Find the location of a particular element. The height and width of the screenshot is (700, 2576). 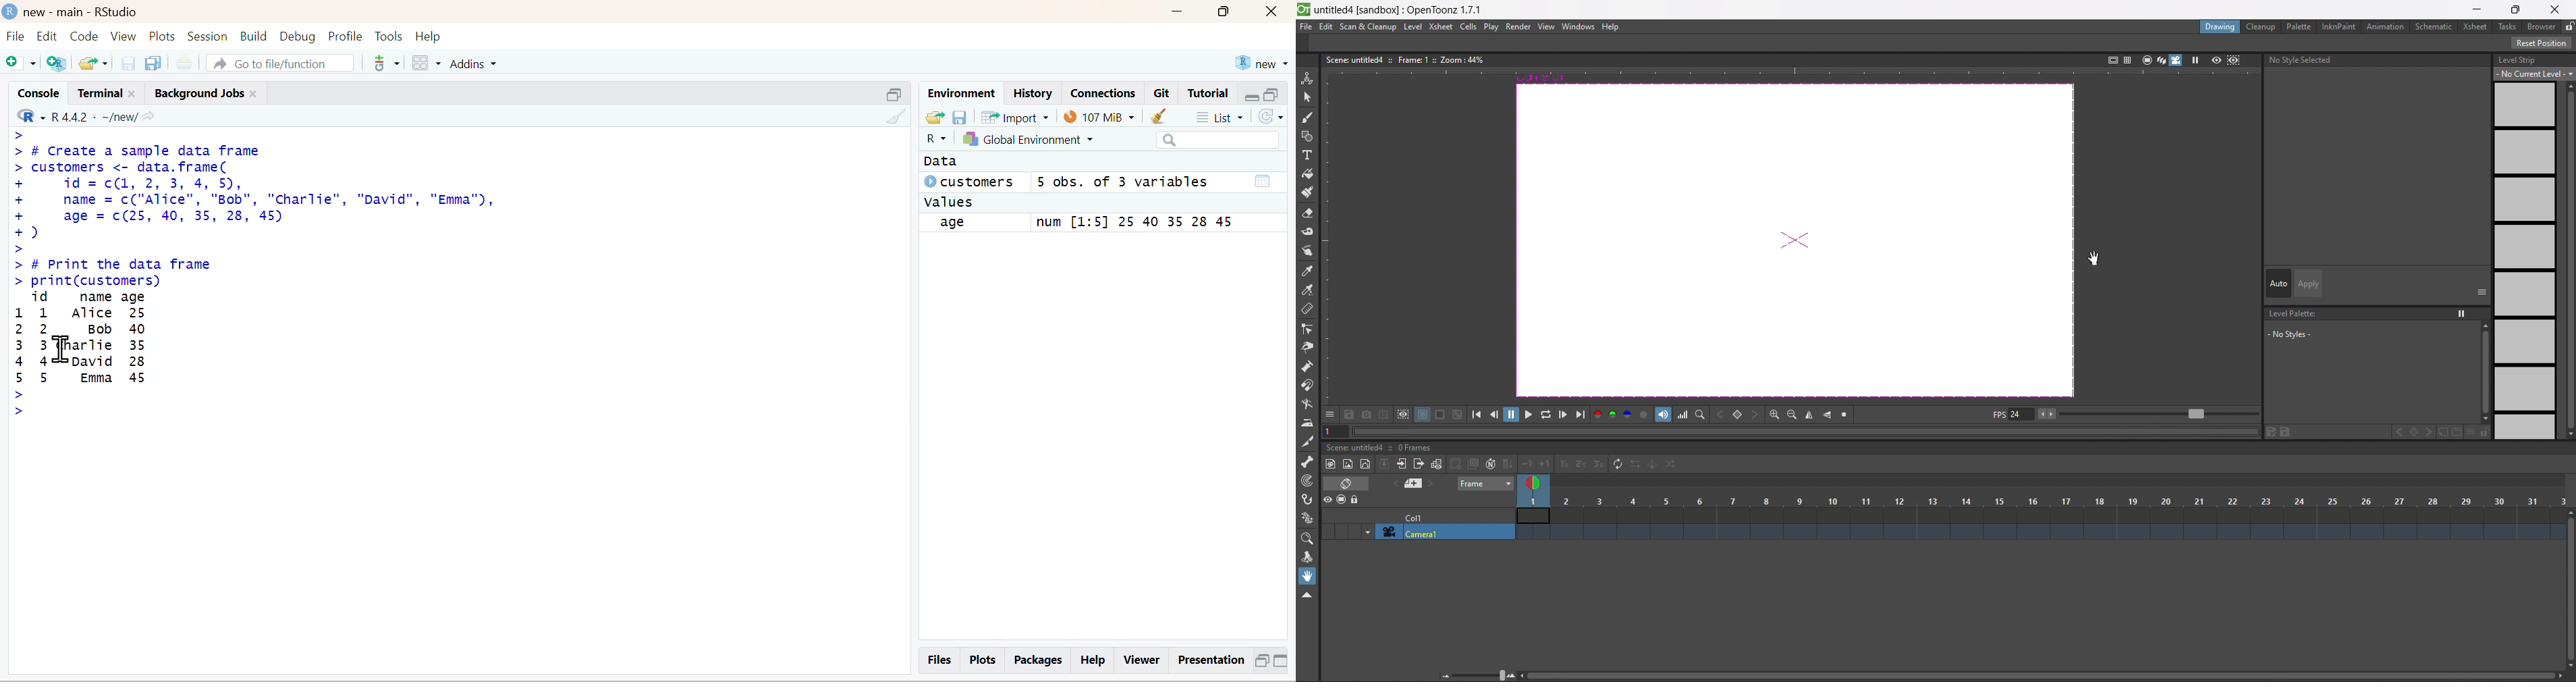

close is located at coordinates (1277, 13).